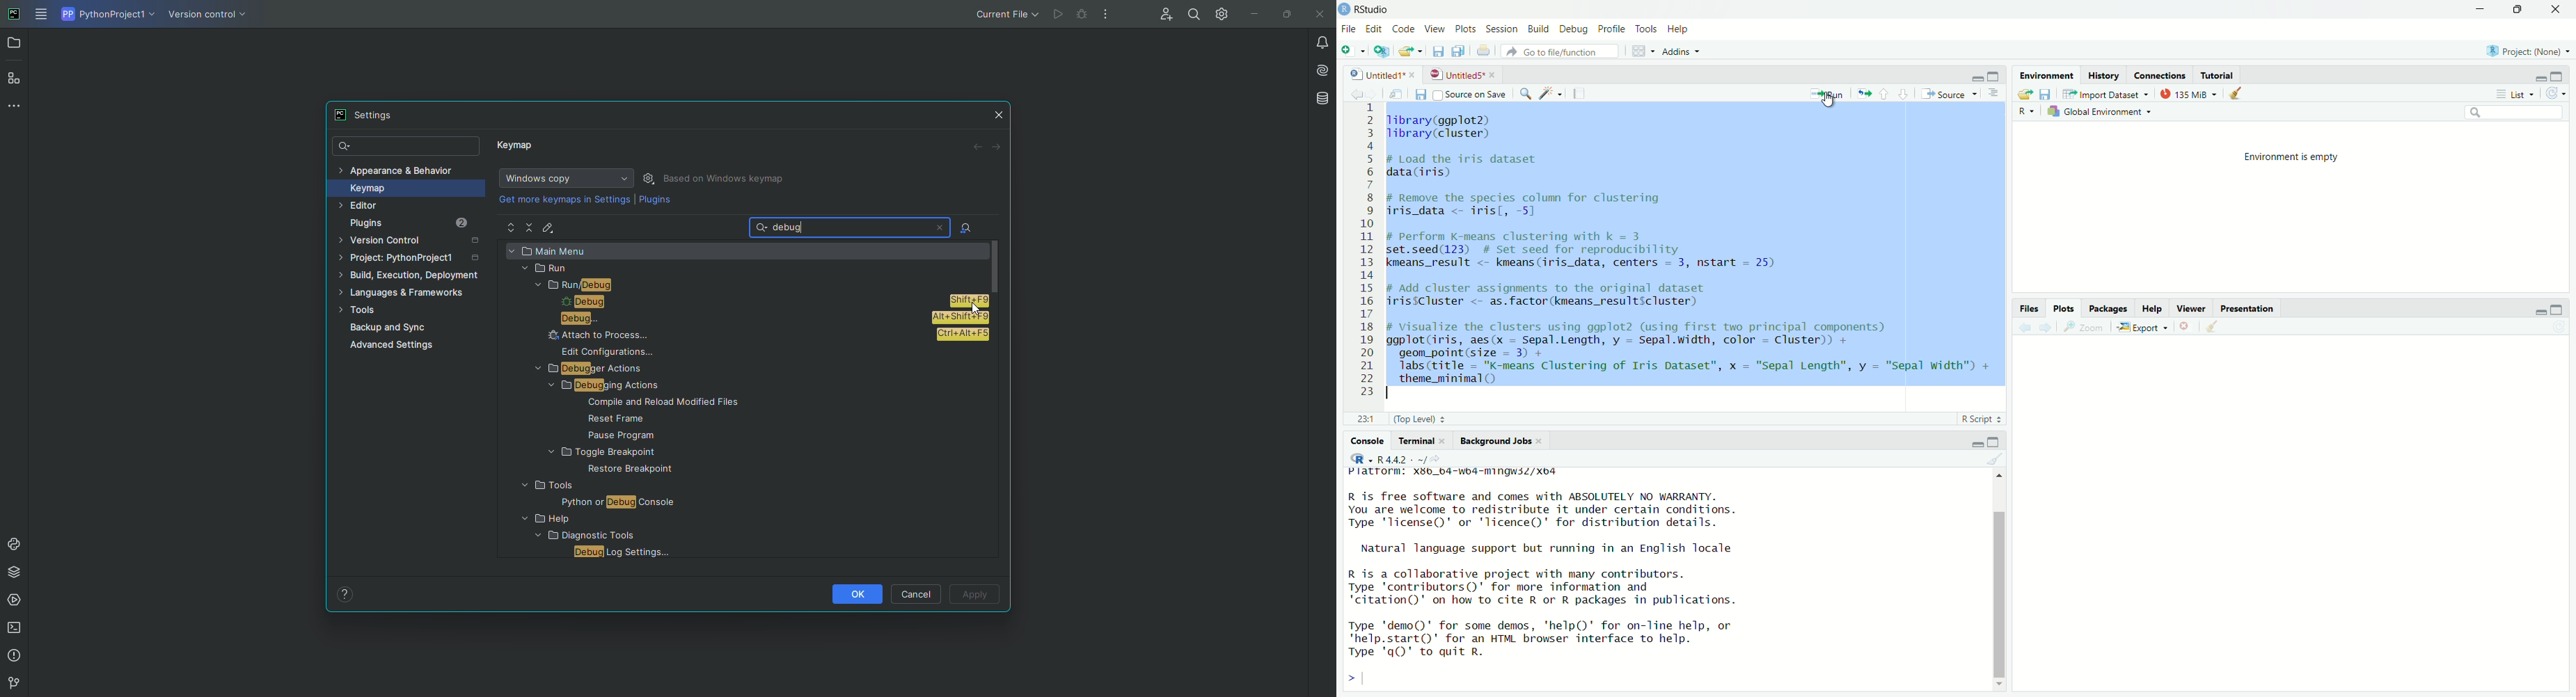 The width and height of the screenshot is (2576, 700). I want to click on list, so click(2514, 94).